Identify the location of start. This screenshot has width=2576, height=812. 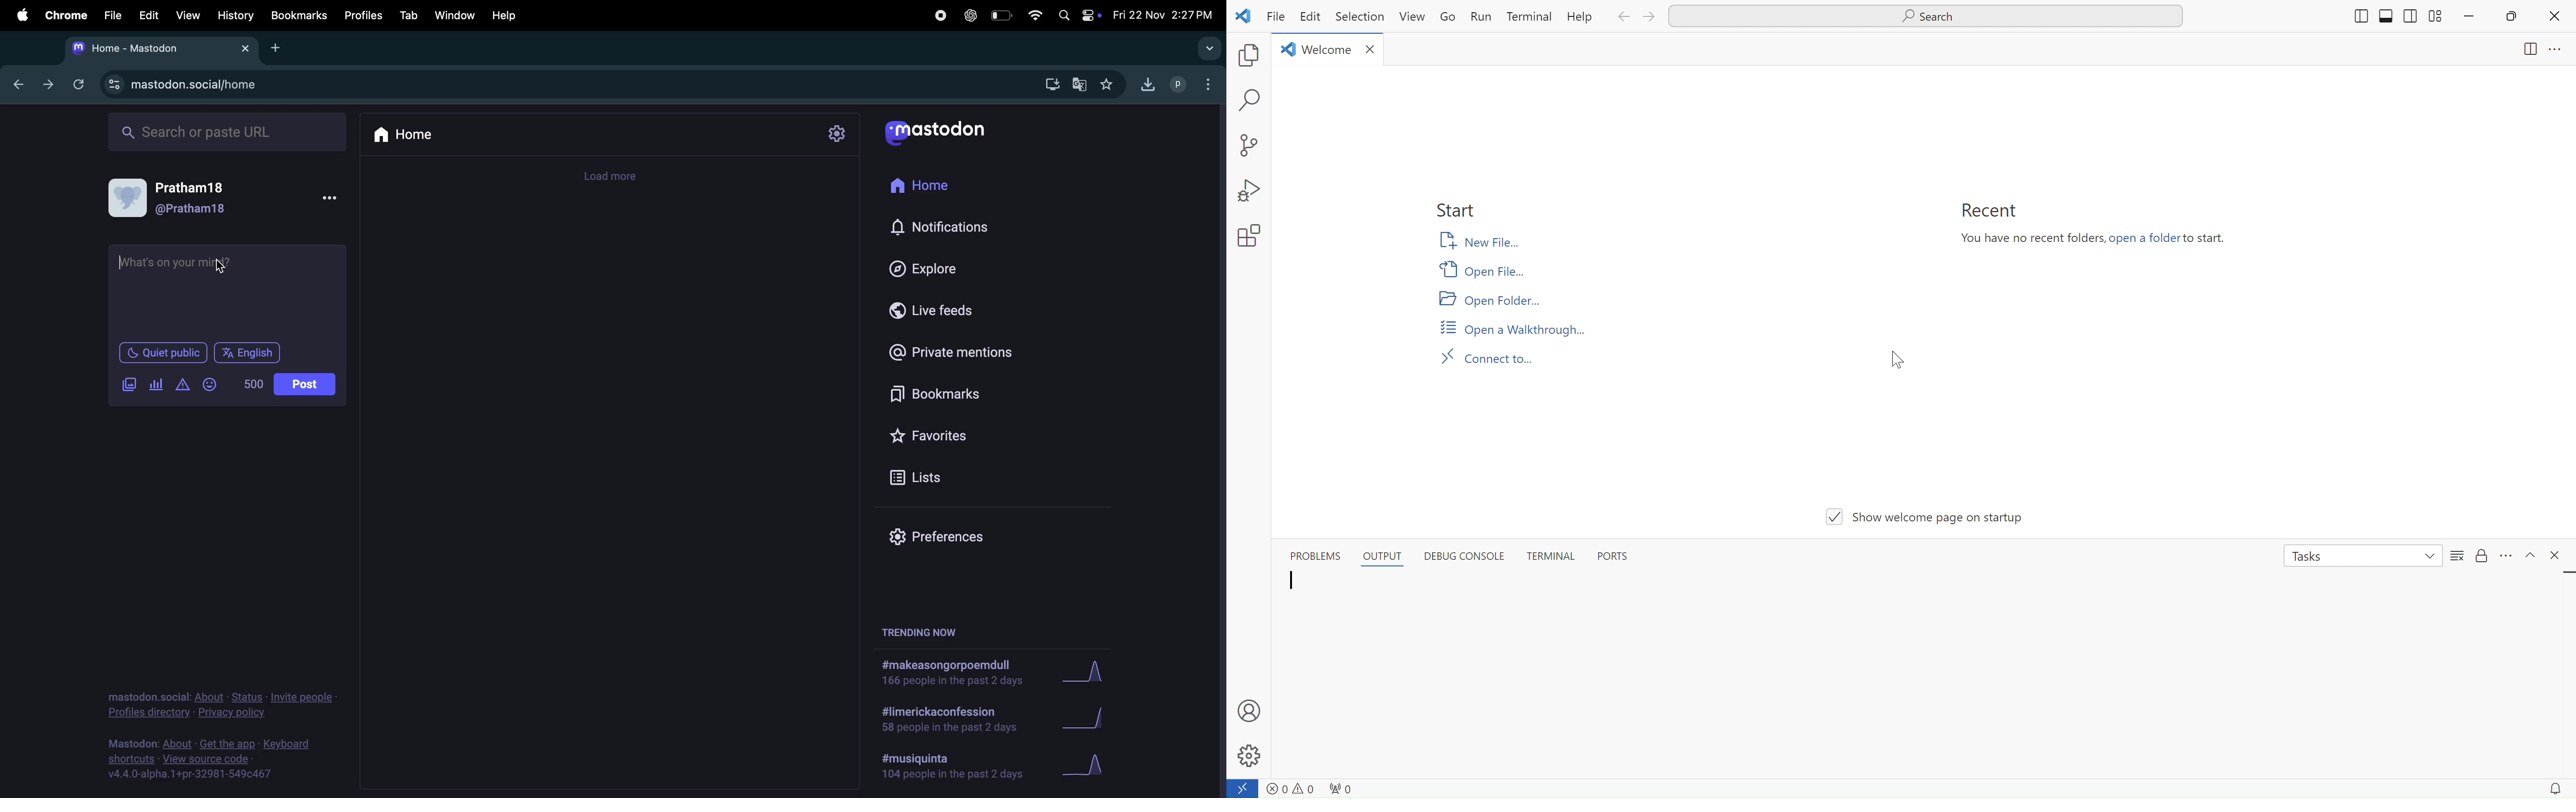
(1460, 211).